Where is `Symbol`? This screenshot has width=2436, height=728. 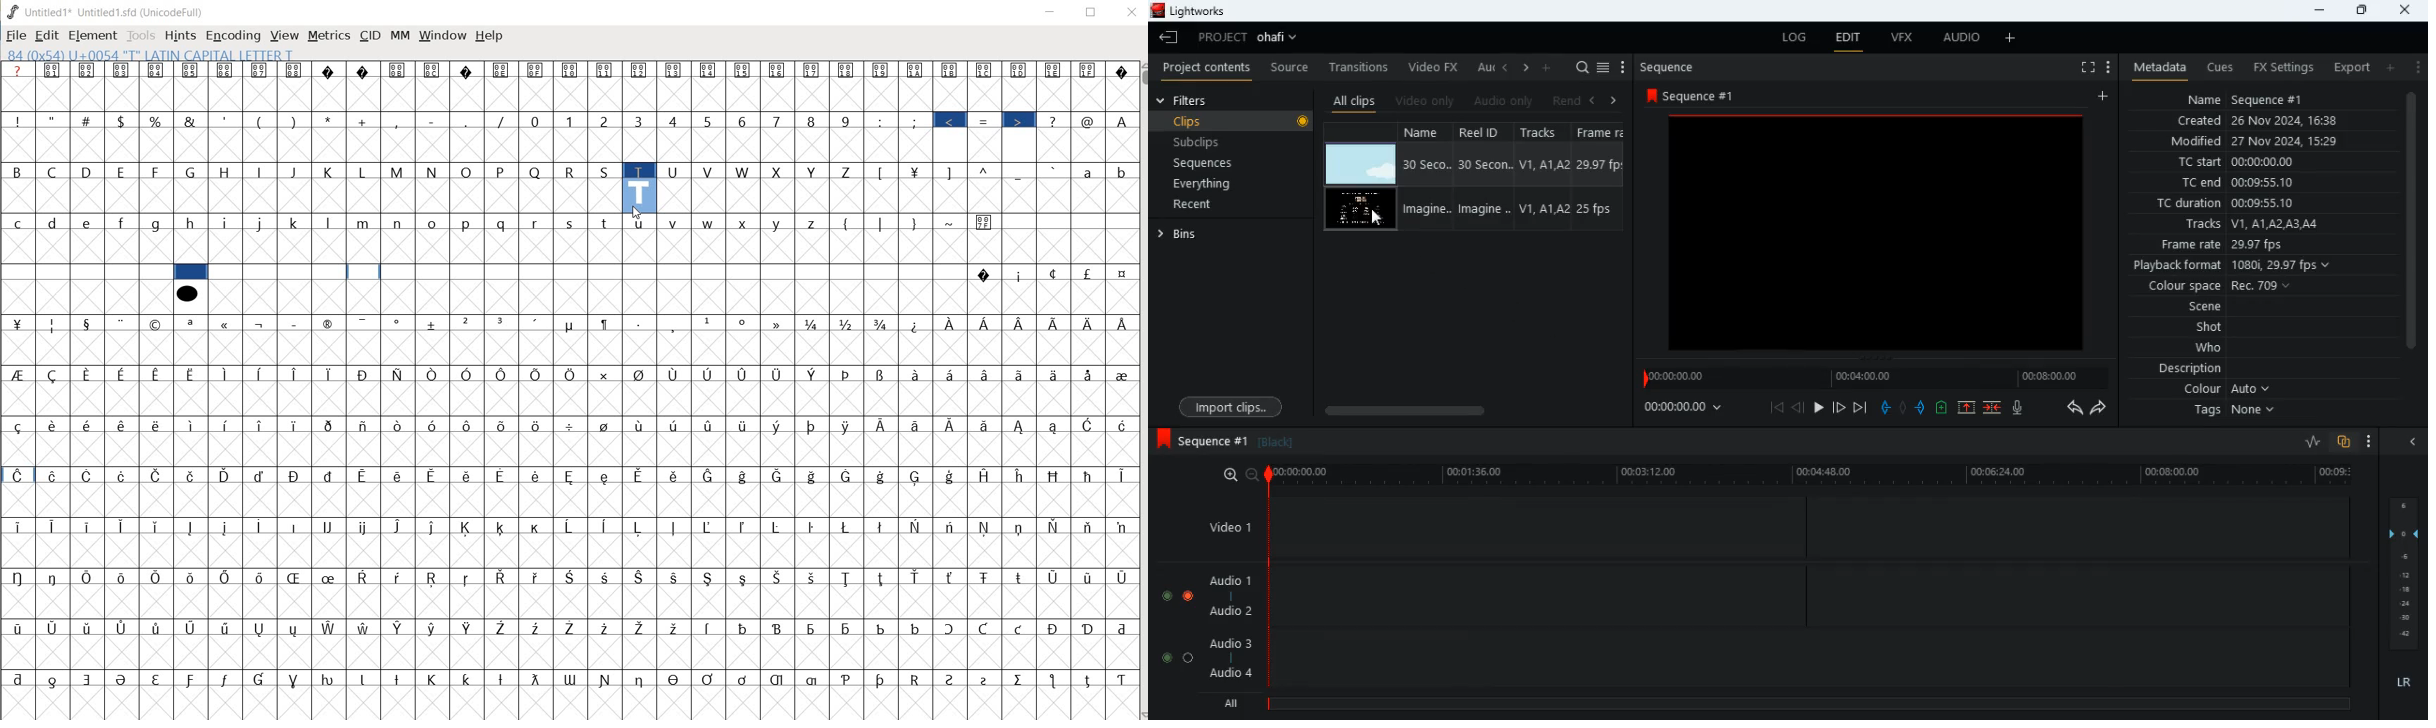
Symbol is located at coordinates (1021, 527).